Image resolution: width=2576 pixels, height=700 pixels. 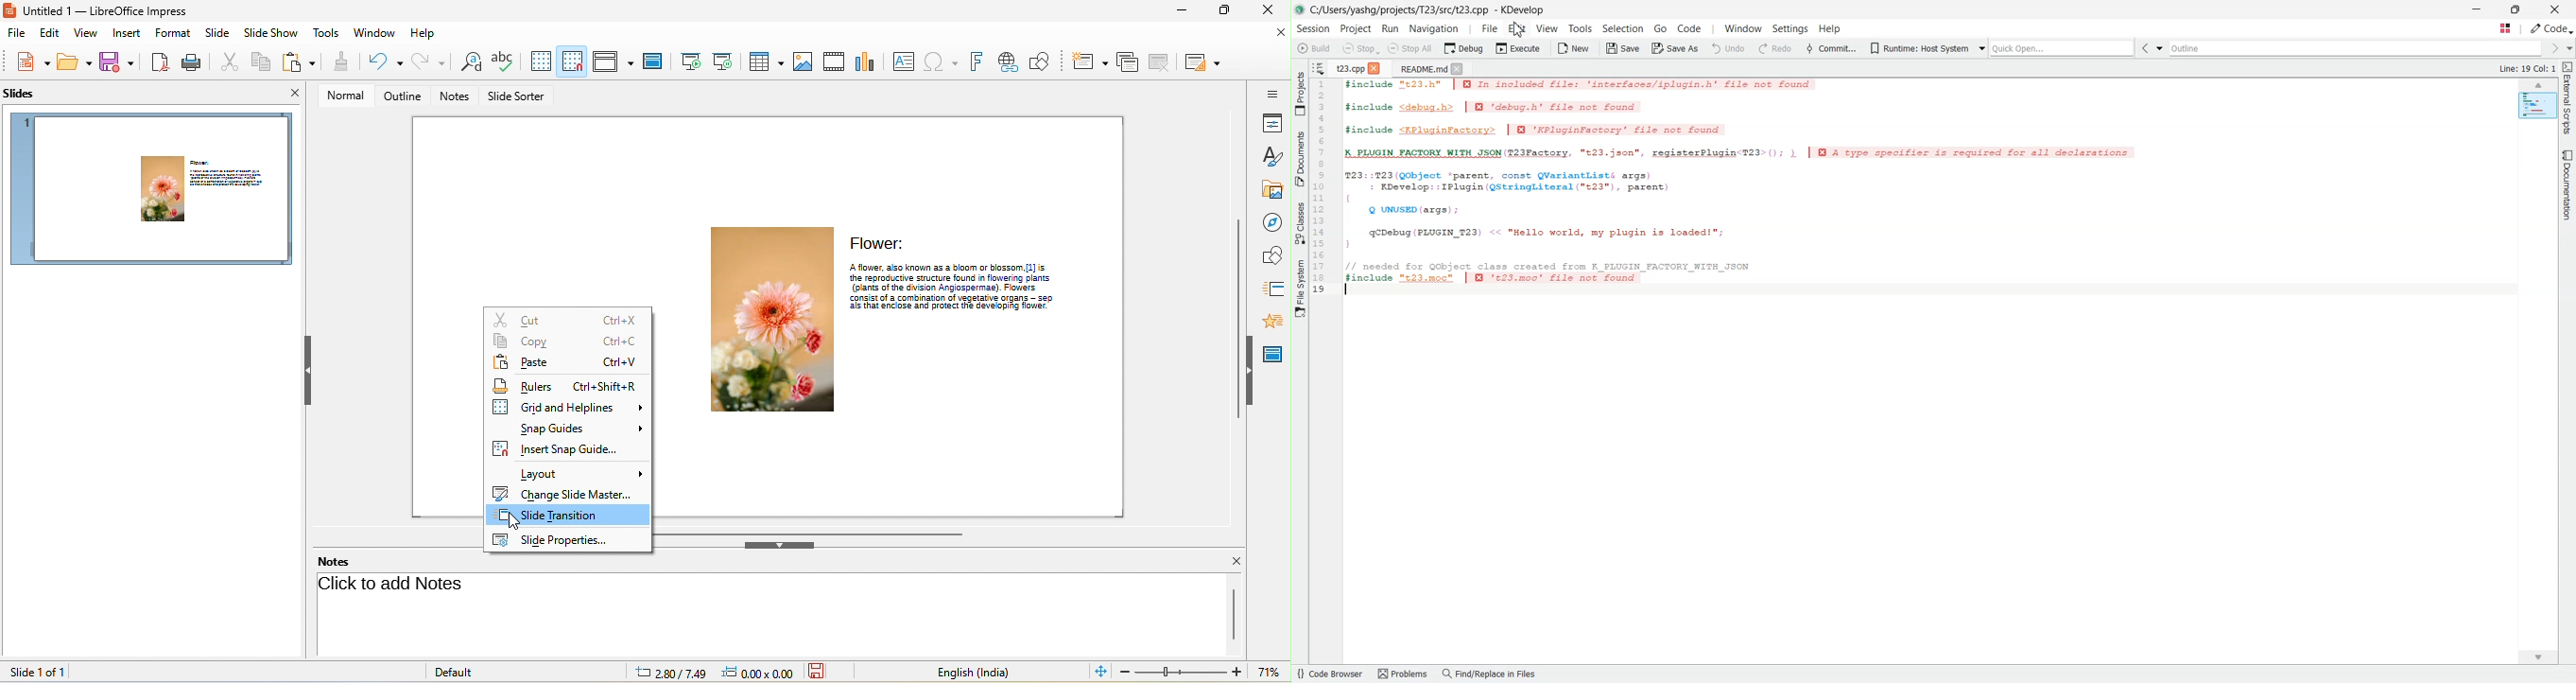 What do you see at coordinates (503, 62) in the screenshot?
I see `spelling` at bounding box center [503, 62].